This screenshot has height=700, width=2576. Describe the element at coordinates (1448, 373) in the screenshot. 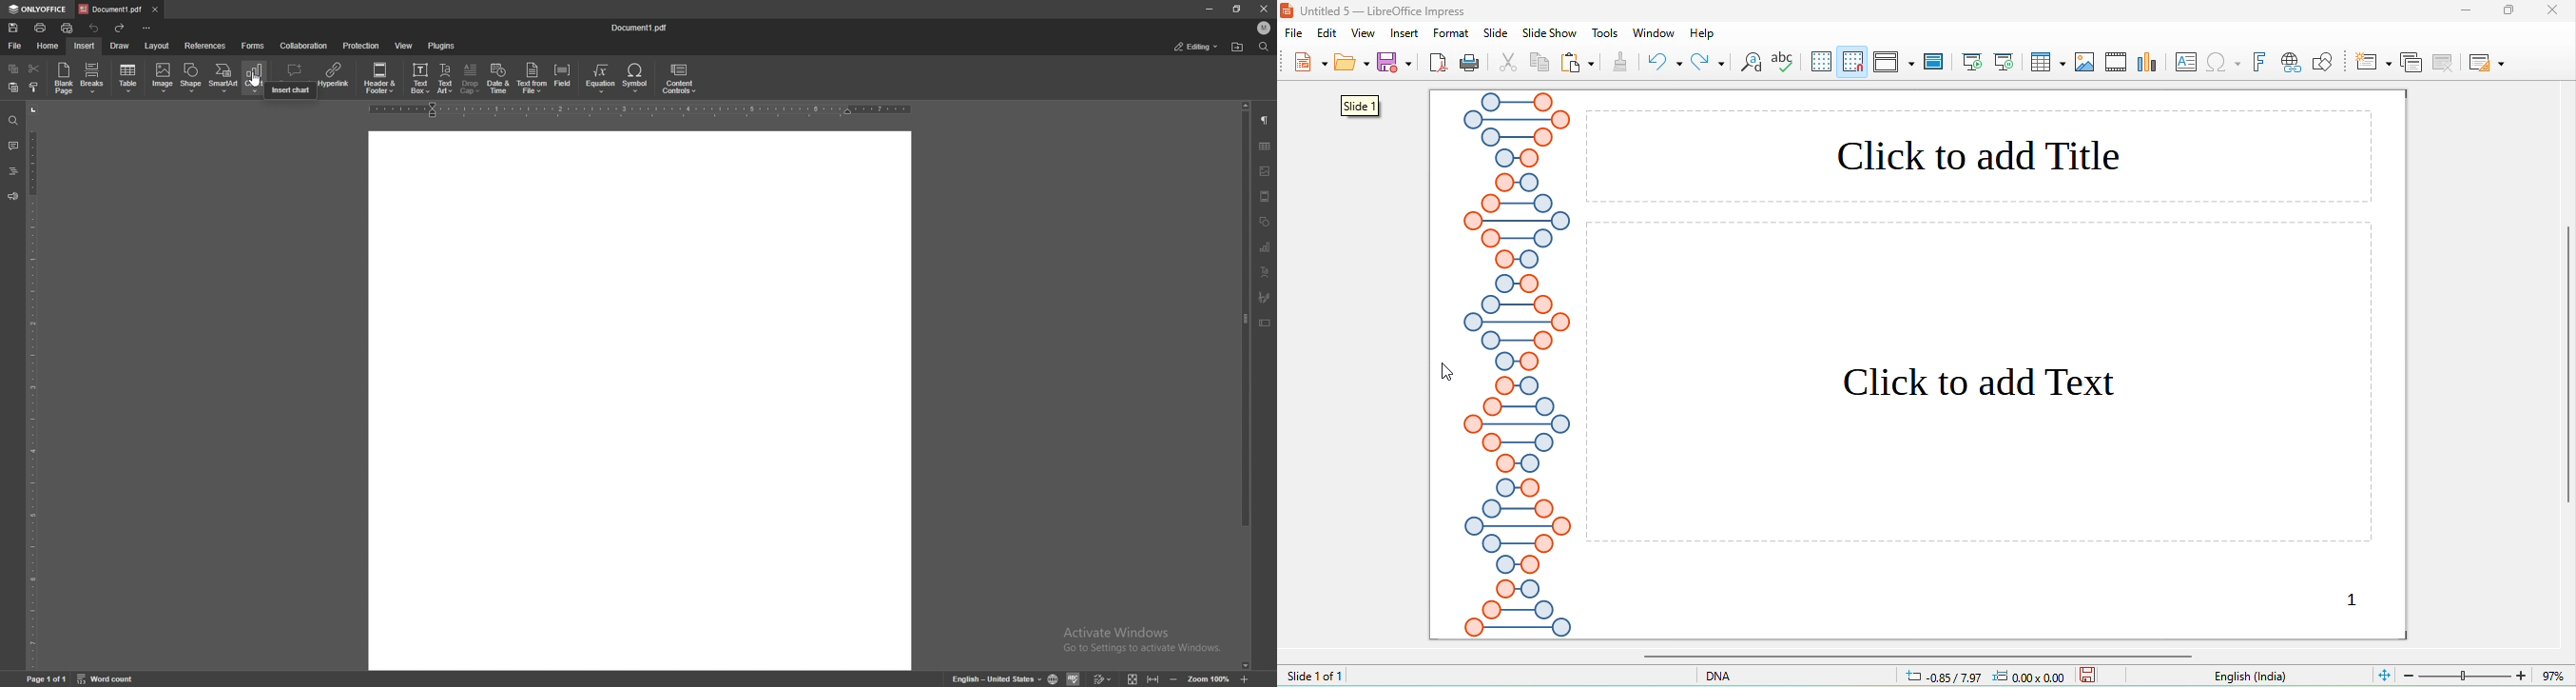

I see `cursor` at that location.